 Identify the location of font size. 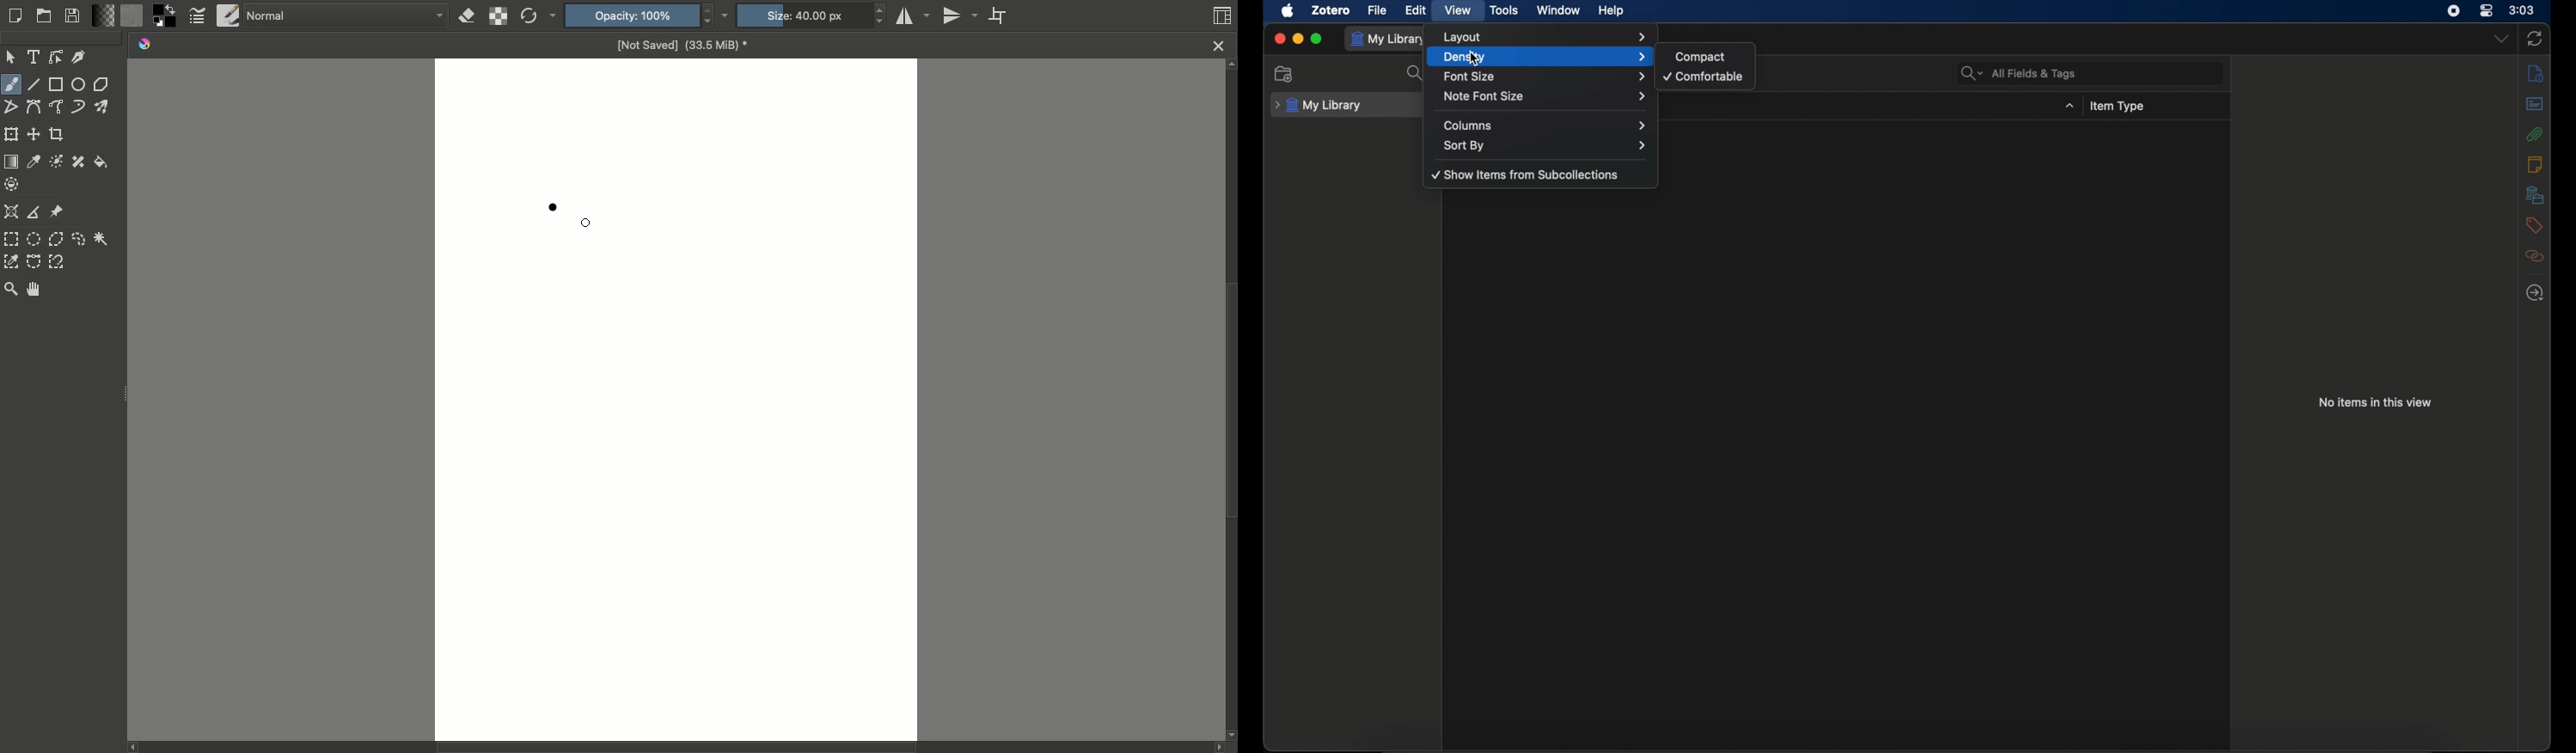
(1547, 77).